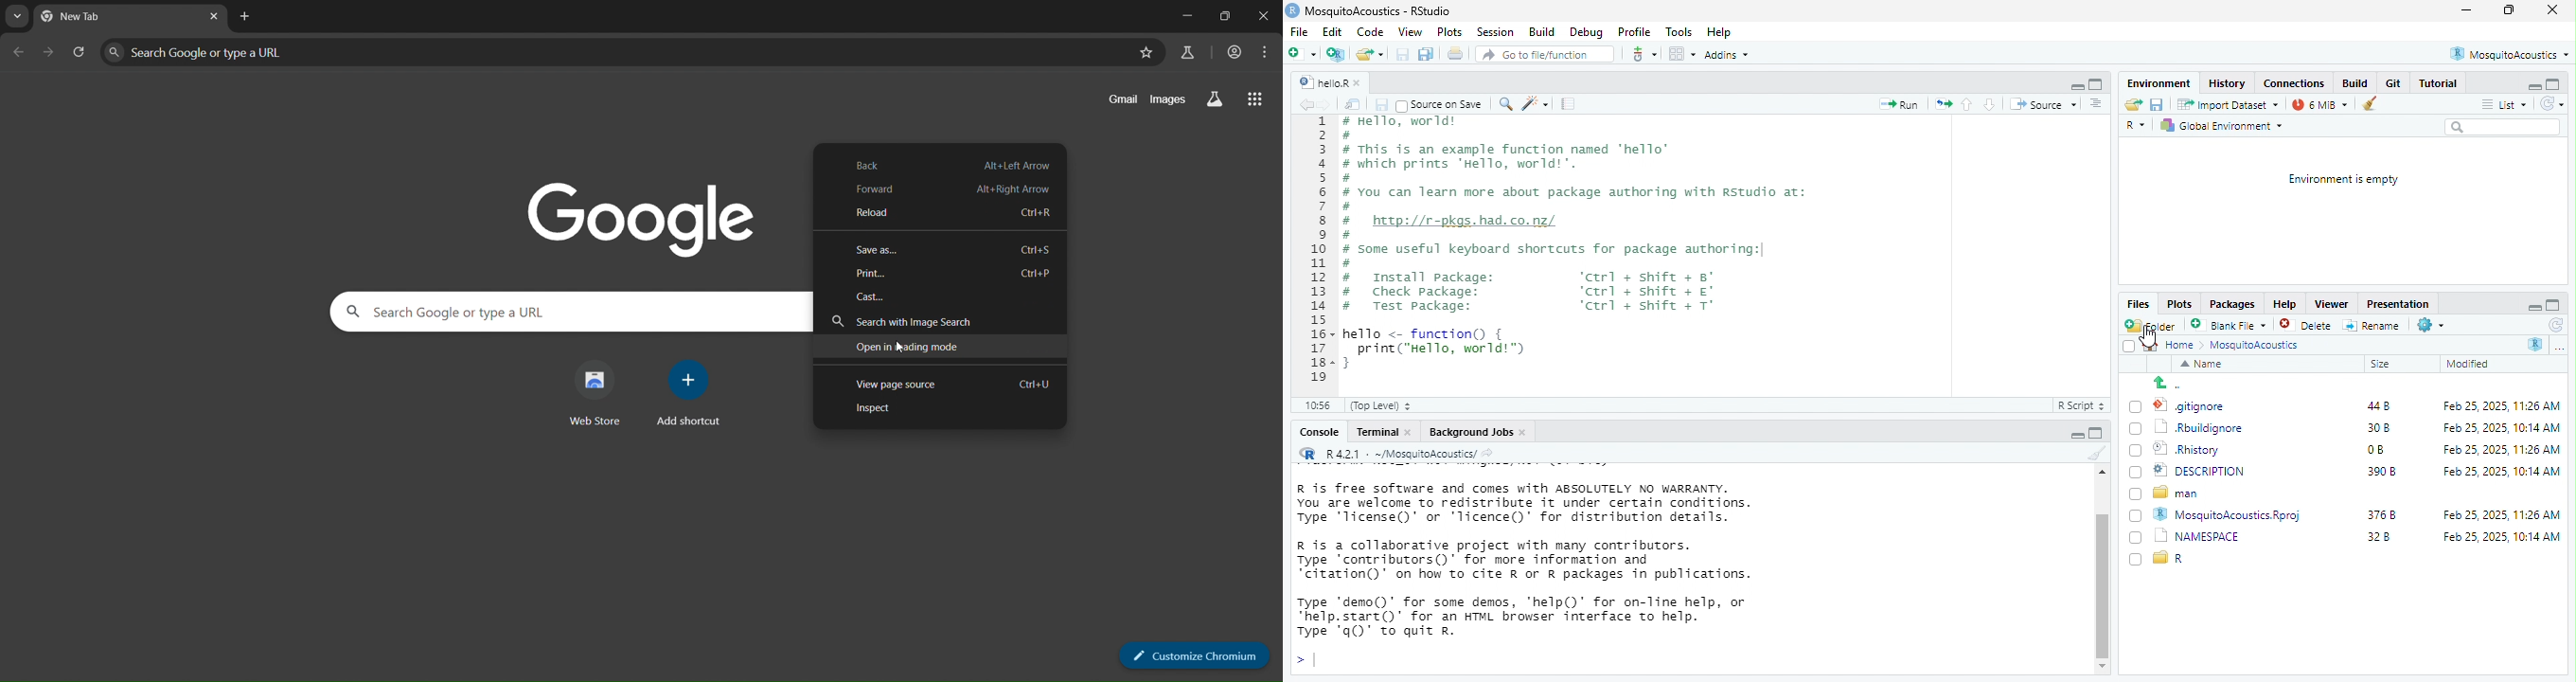 This screenshot has height=700, width=2576. I want to click on typing cursor, so click(1311, 659).